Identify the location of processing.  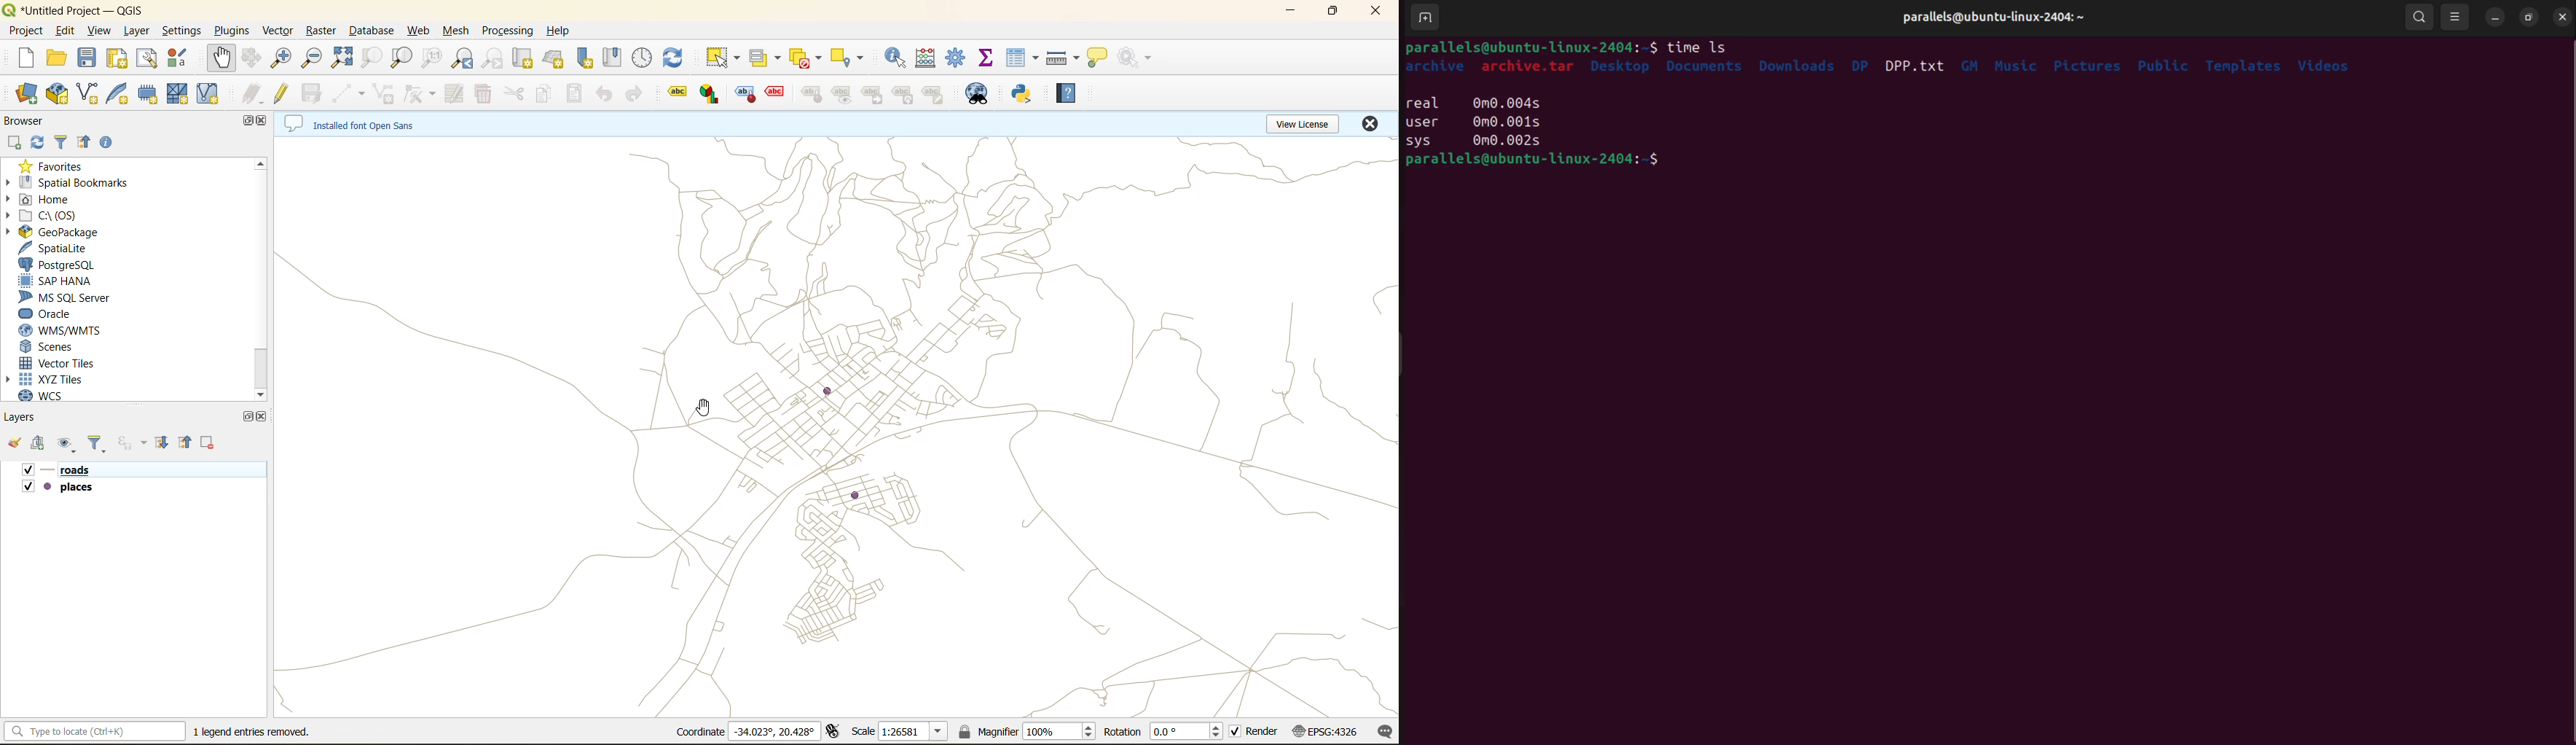
(507, 30).